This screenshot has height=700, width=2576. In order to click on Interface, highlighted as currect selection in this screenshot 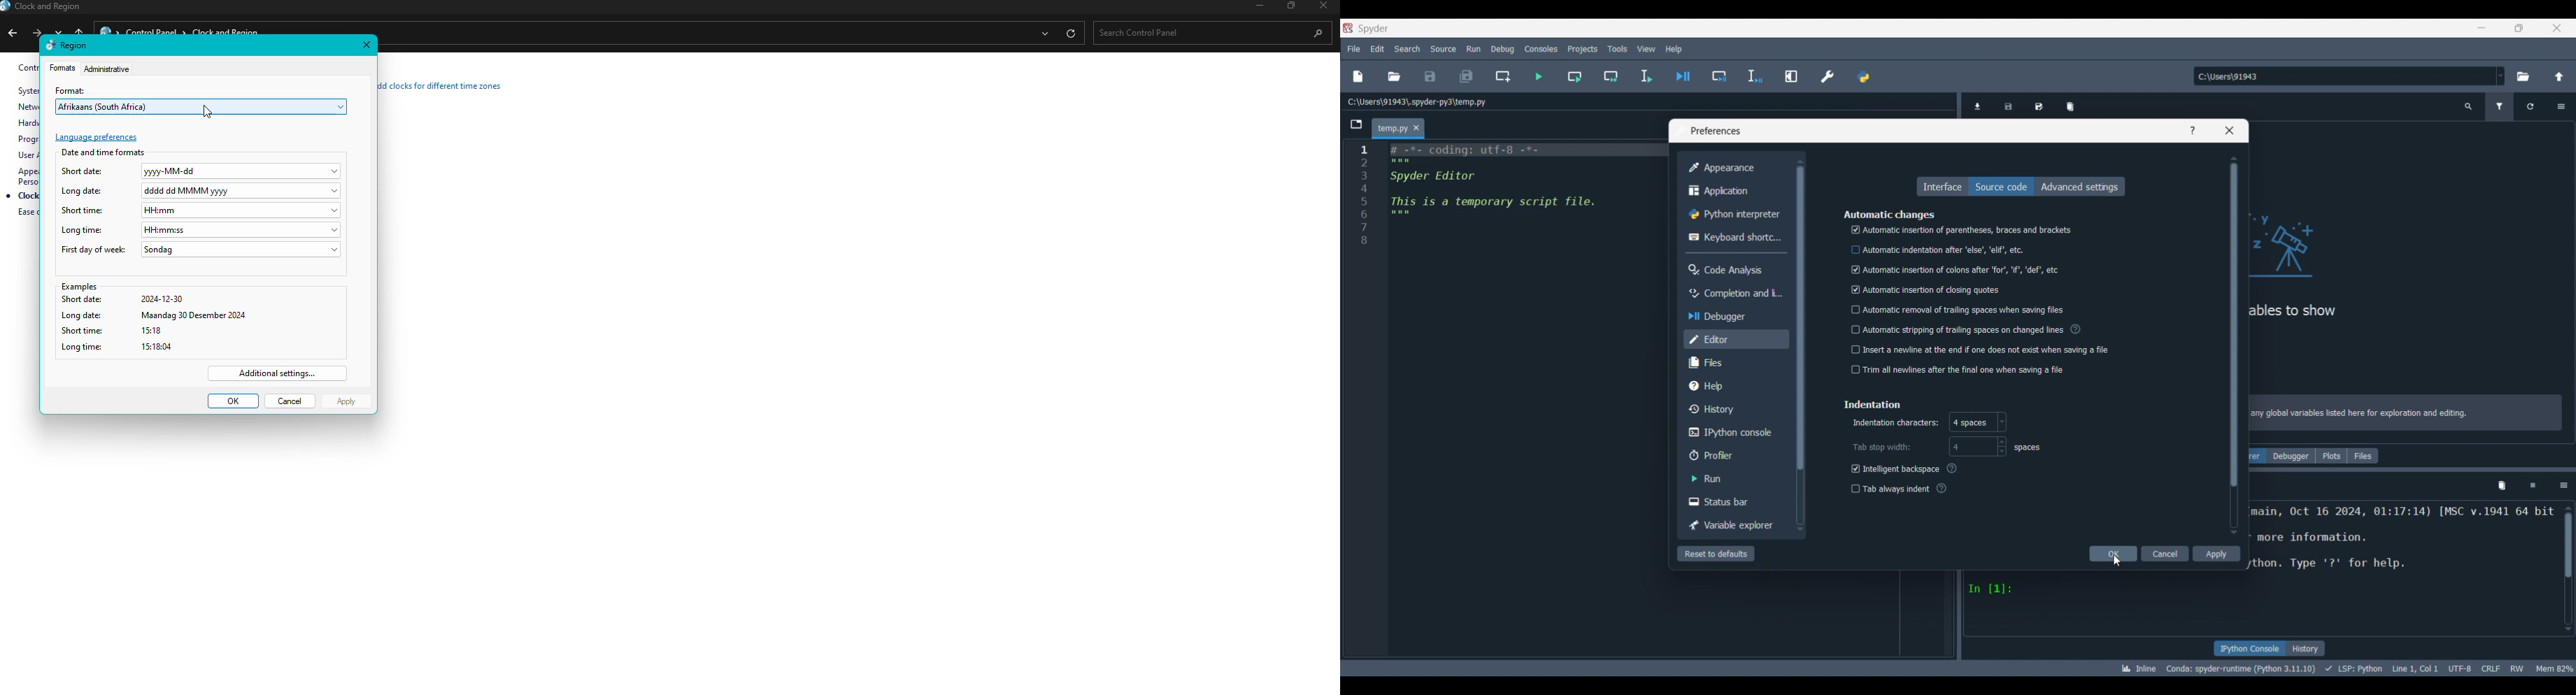, I will do `click(1942, 186)`.